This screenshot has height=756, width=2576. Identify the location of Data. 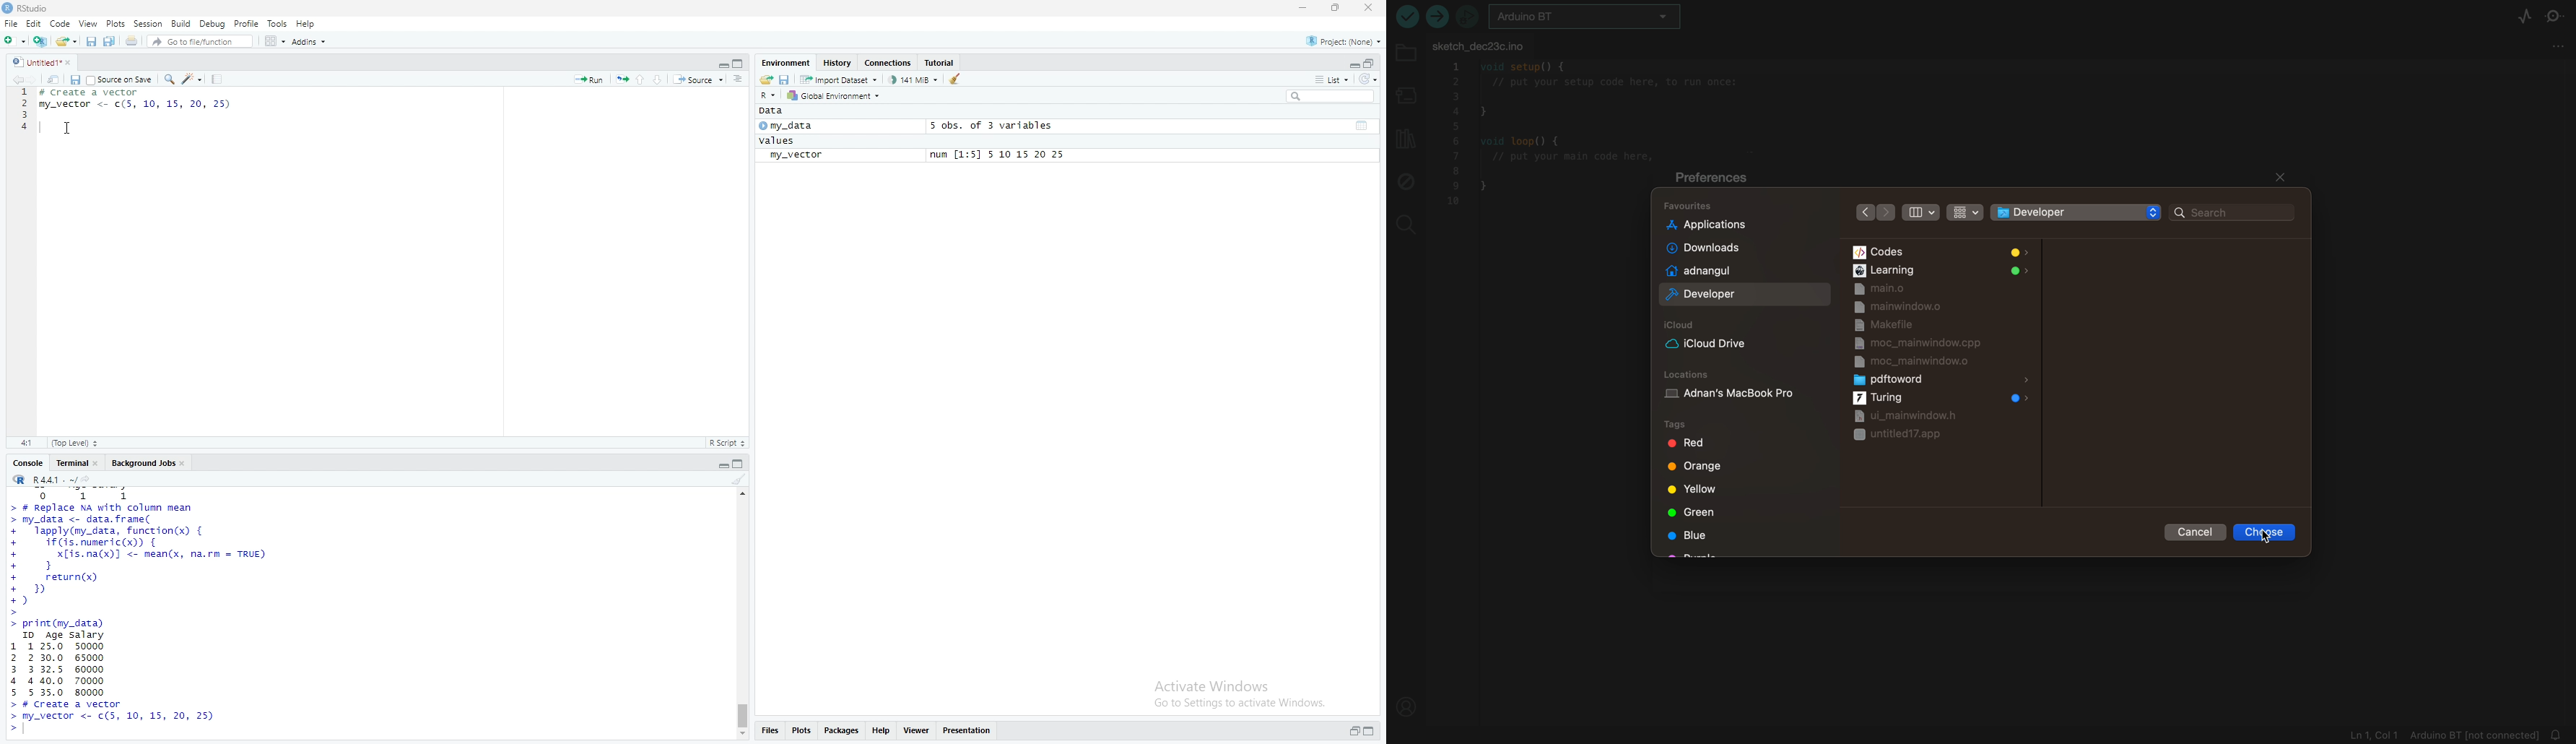
(777, 111).